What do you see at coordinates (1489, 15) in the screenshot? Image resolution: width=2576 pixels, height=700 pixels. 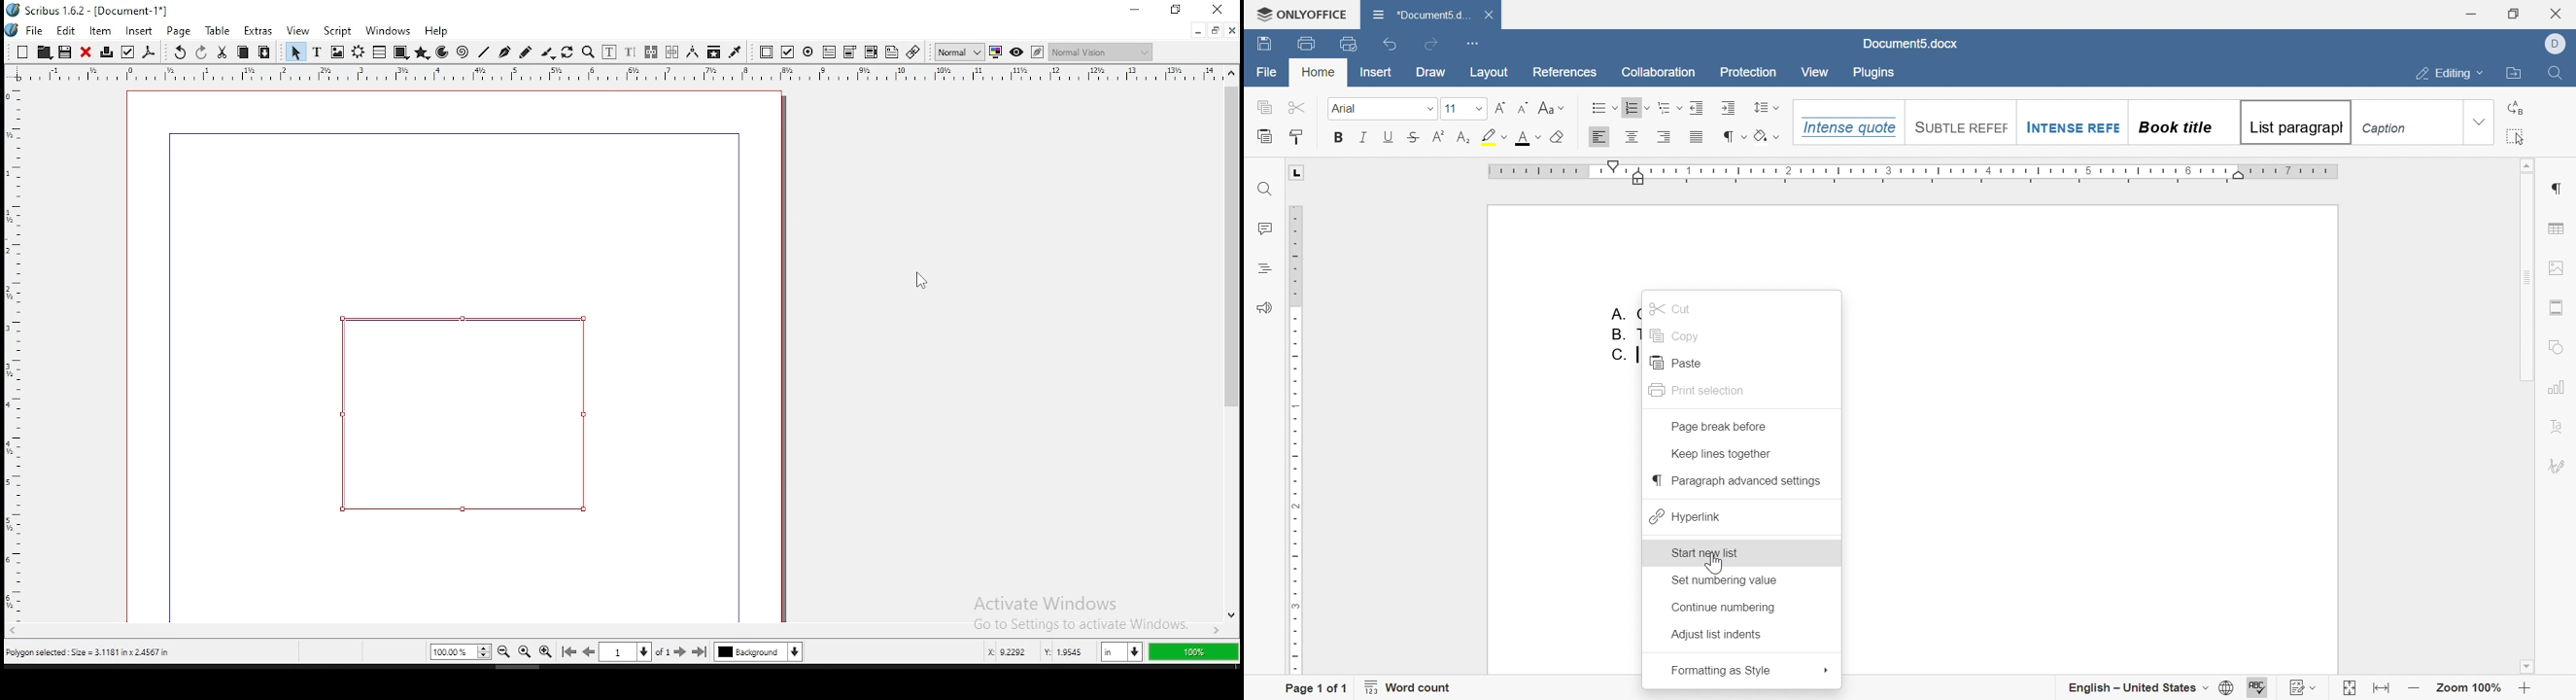 I see `Close` at bounding box center [1489, 15].